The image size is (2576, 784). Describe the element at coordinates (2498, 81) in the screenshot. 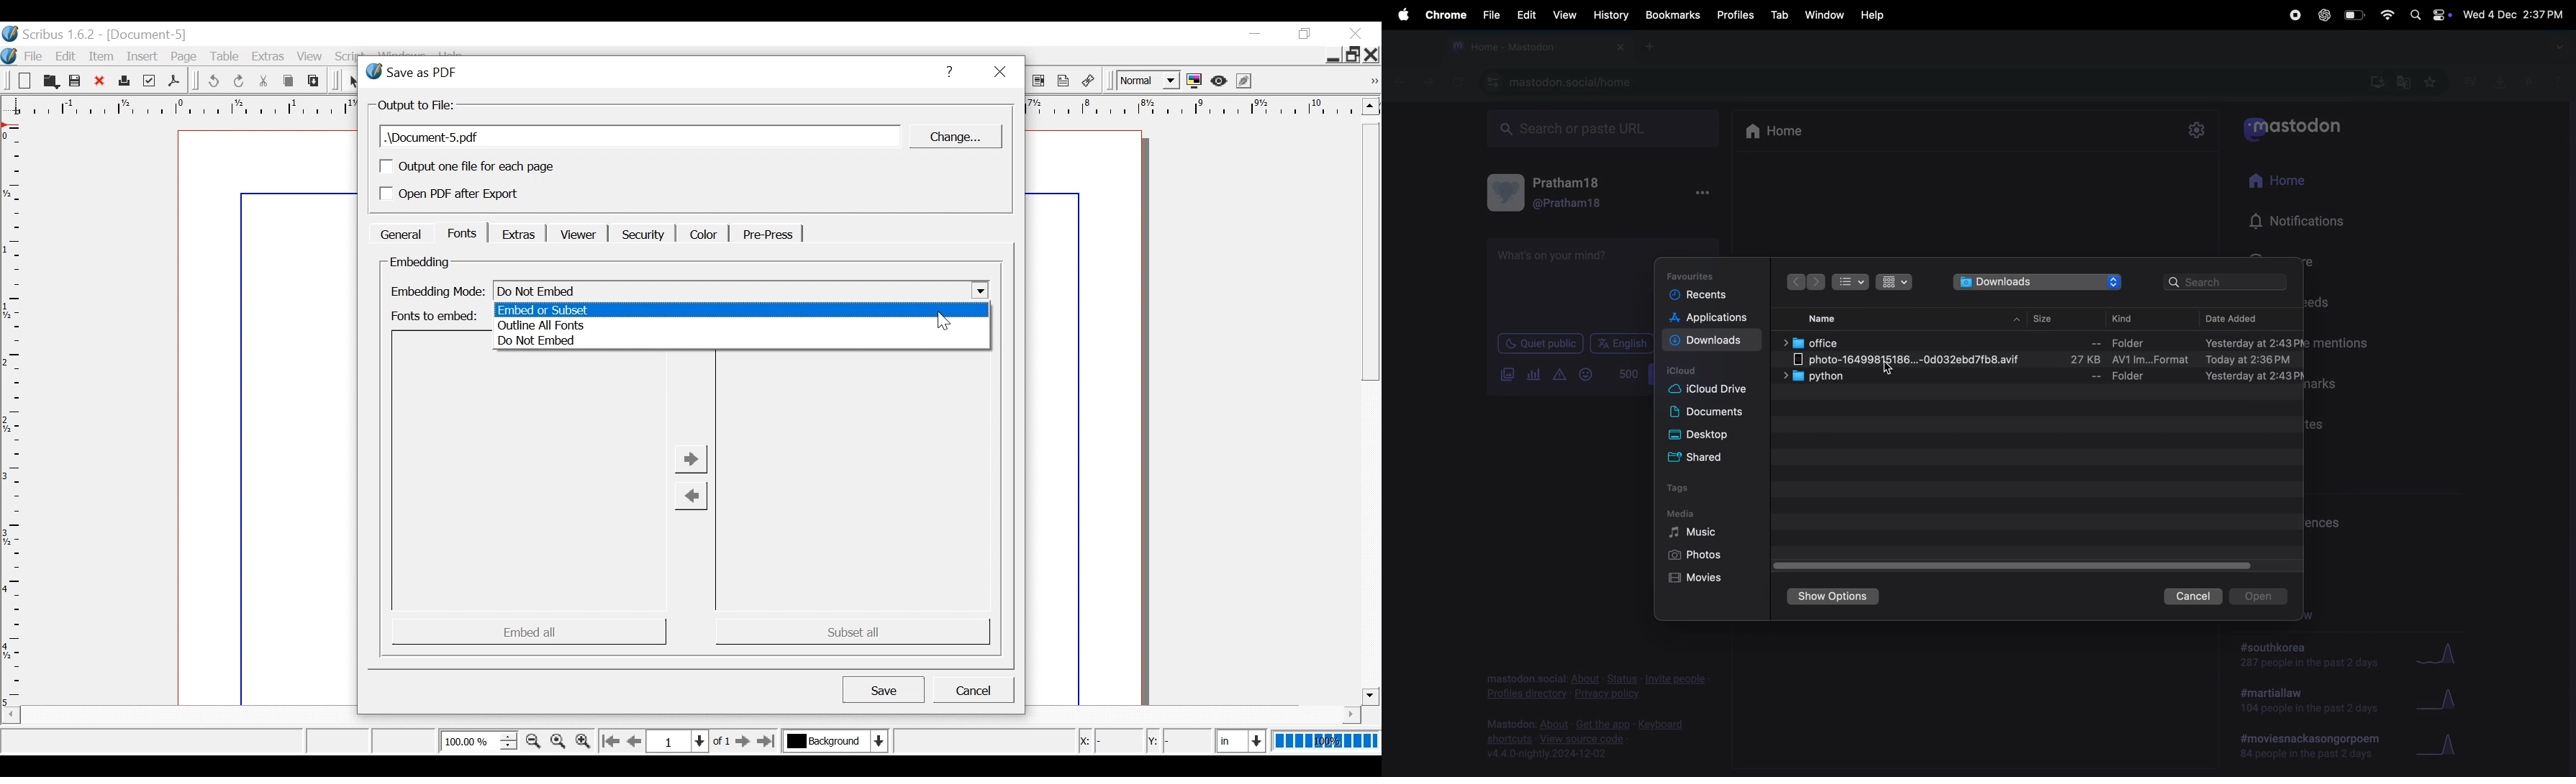

I see `downloads` at that location.